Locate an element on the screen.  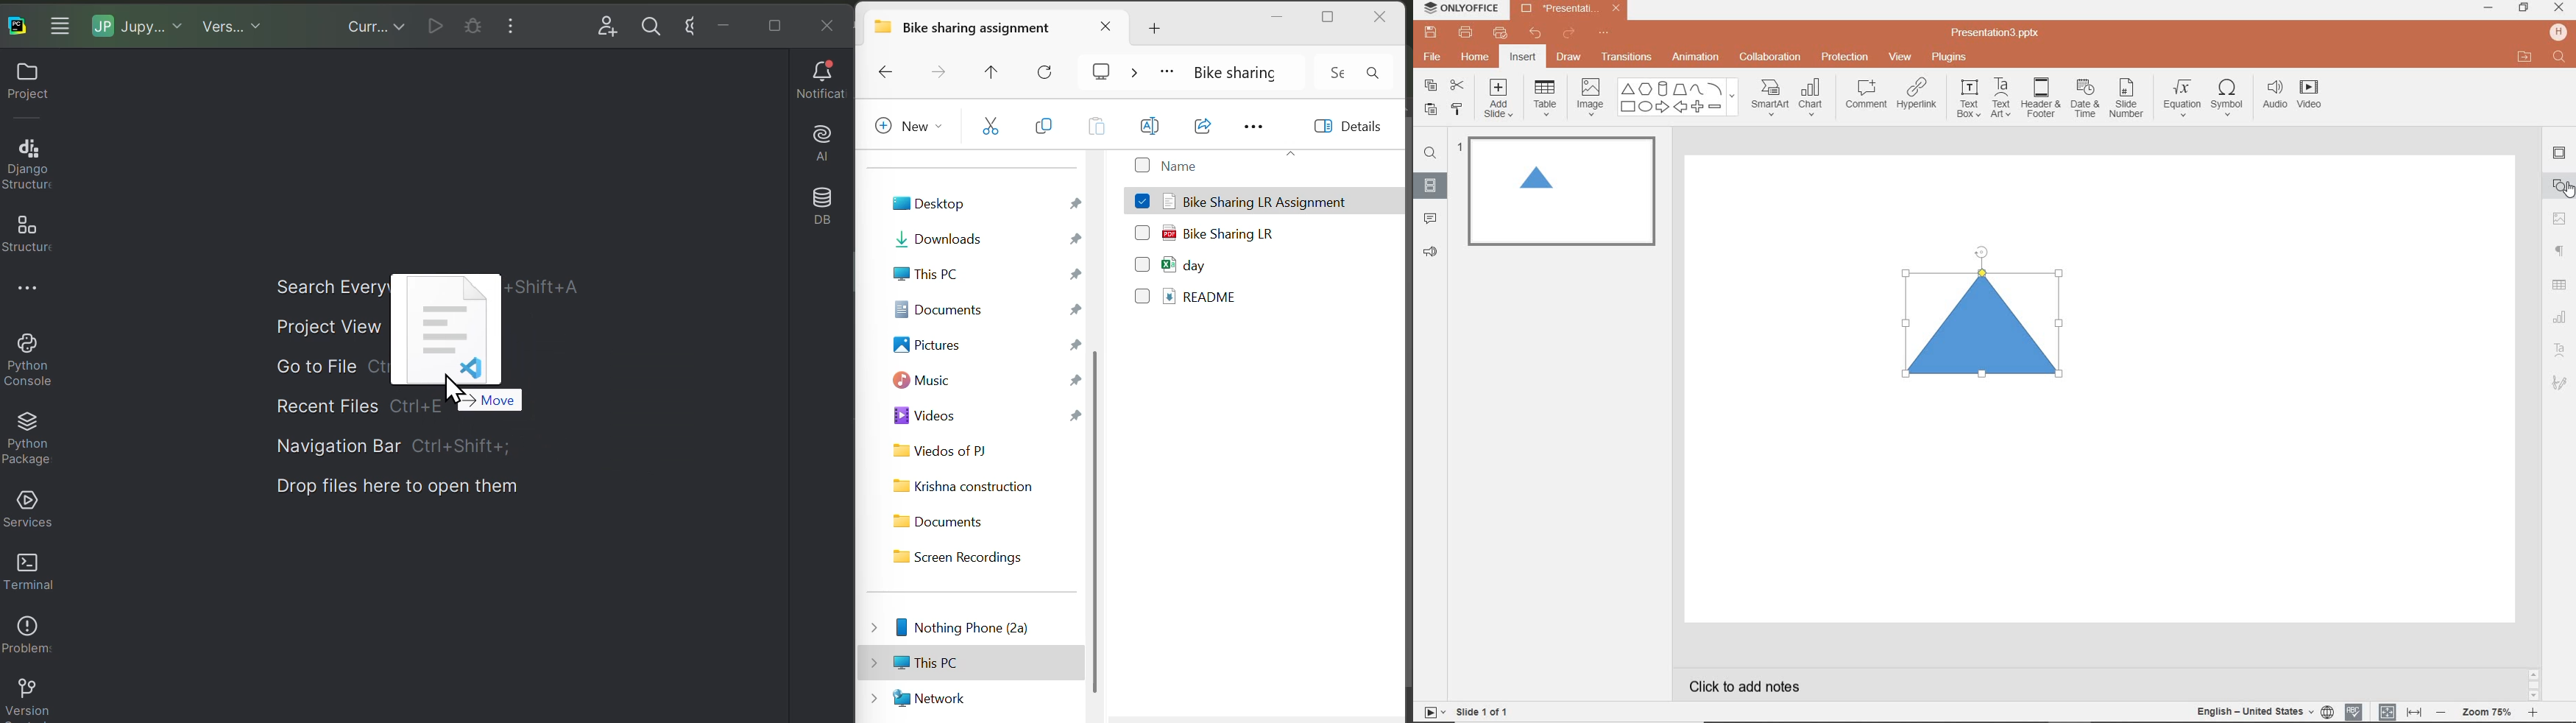
SAVE is located at coordinates (1433, 31).